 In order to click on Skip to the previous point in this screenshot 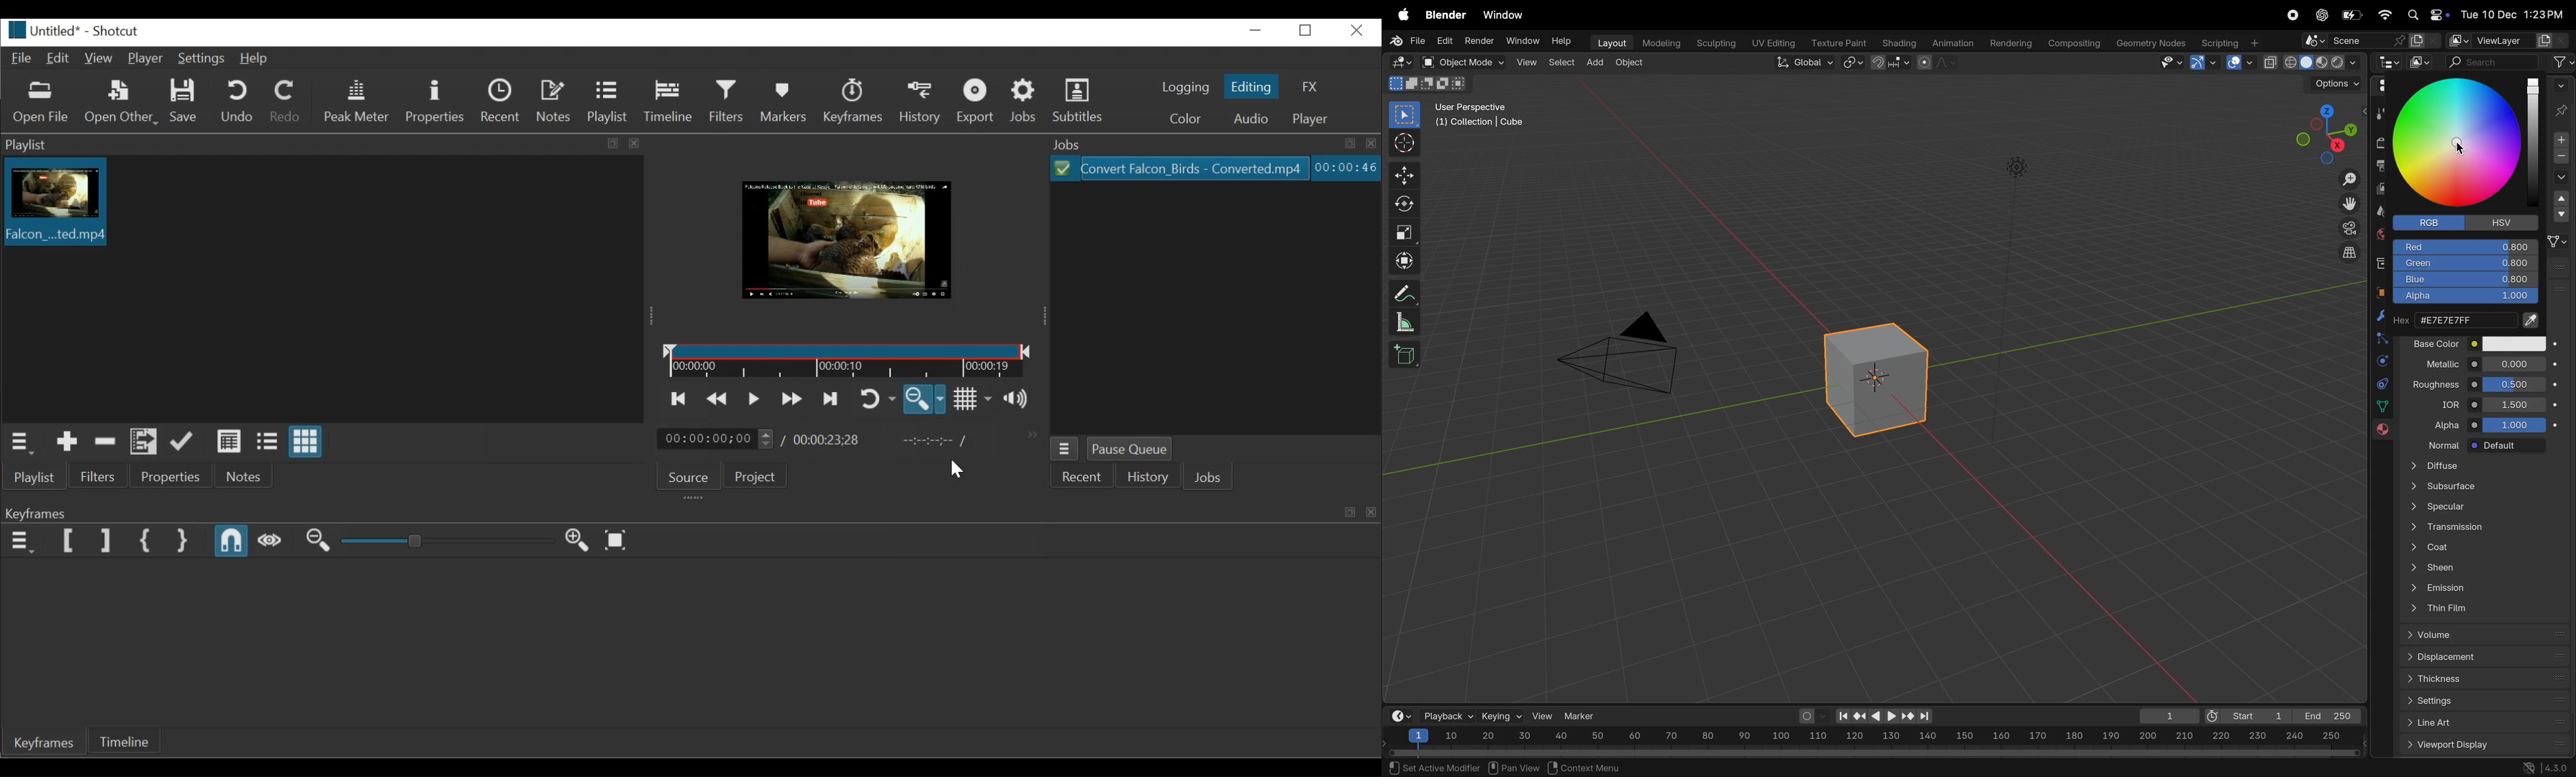, I will do `click(674, 399)`.